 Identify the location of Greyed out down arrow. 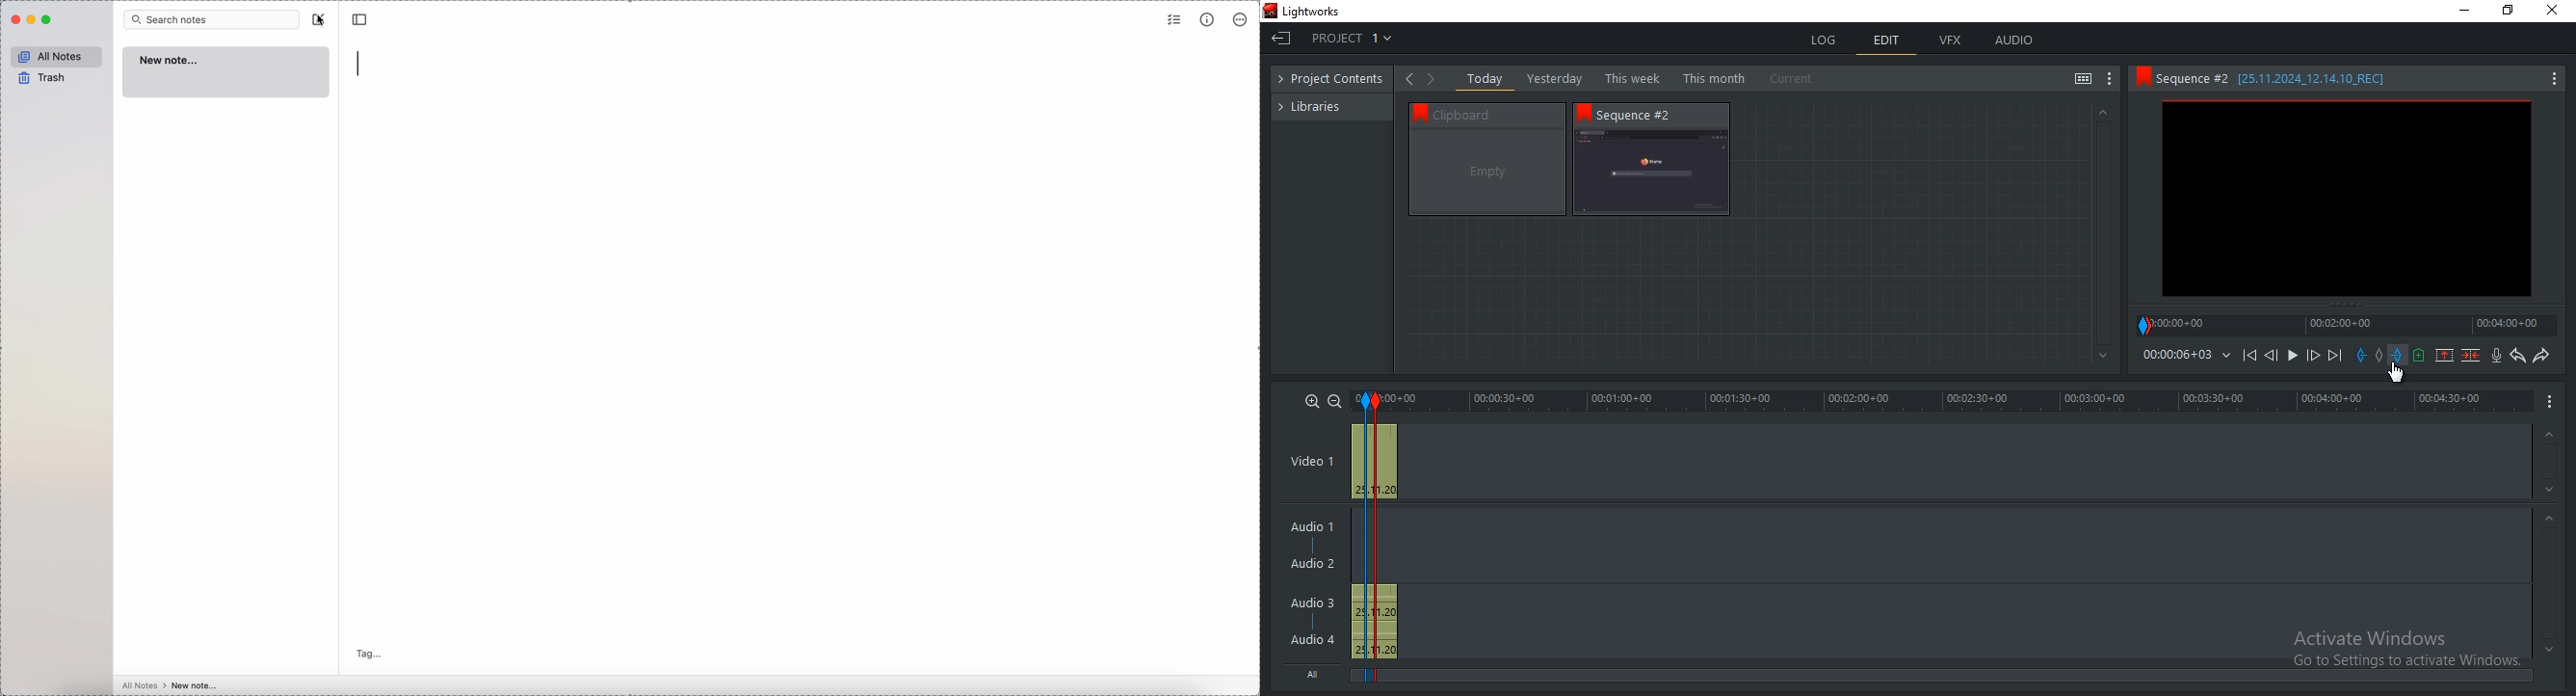
(2104, 357).